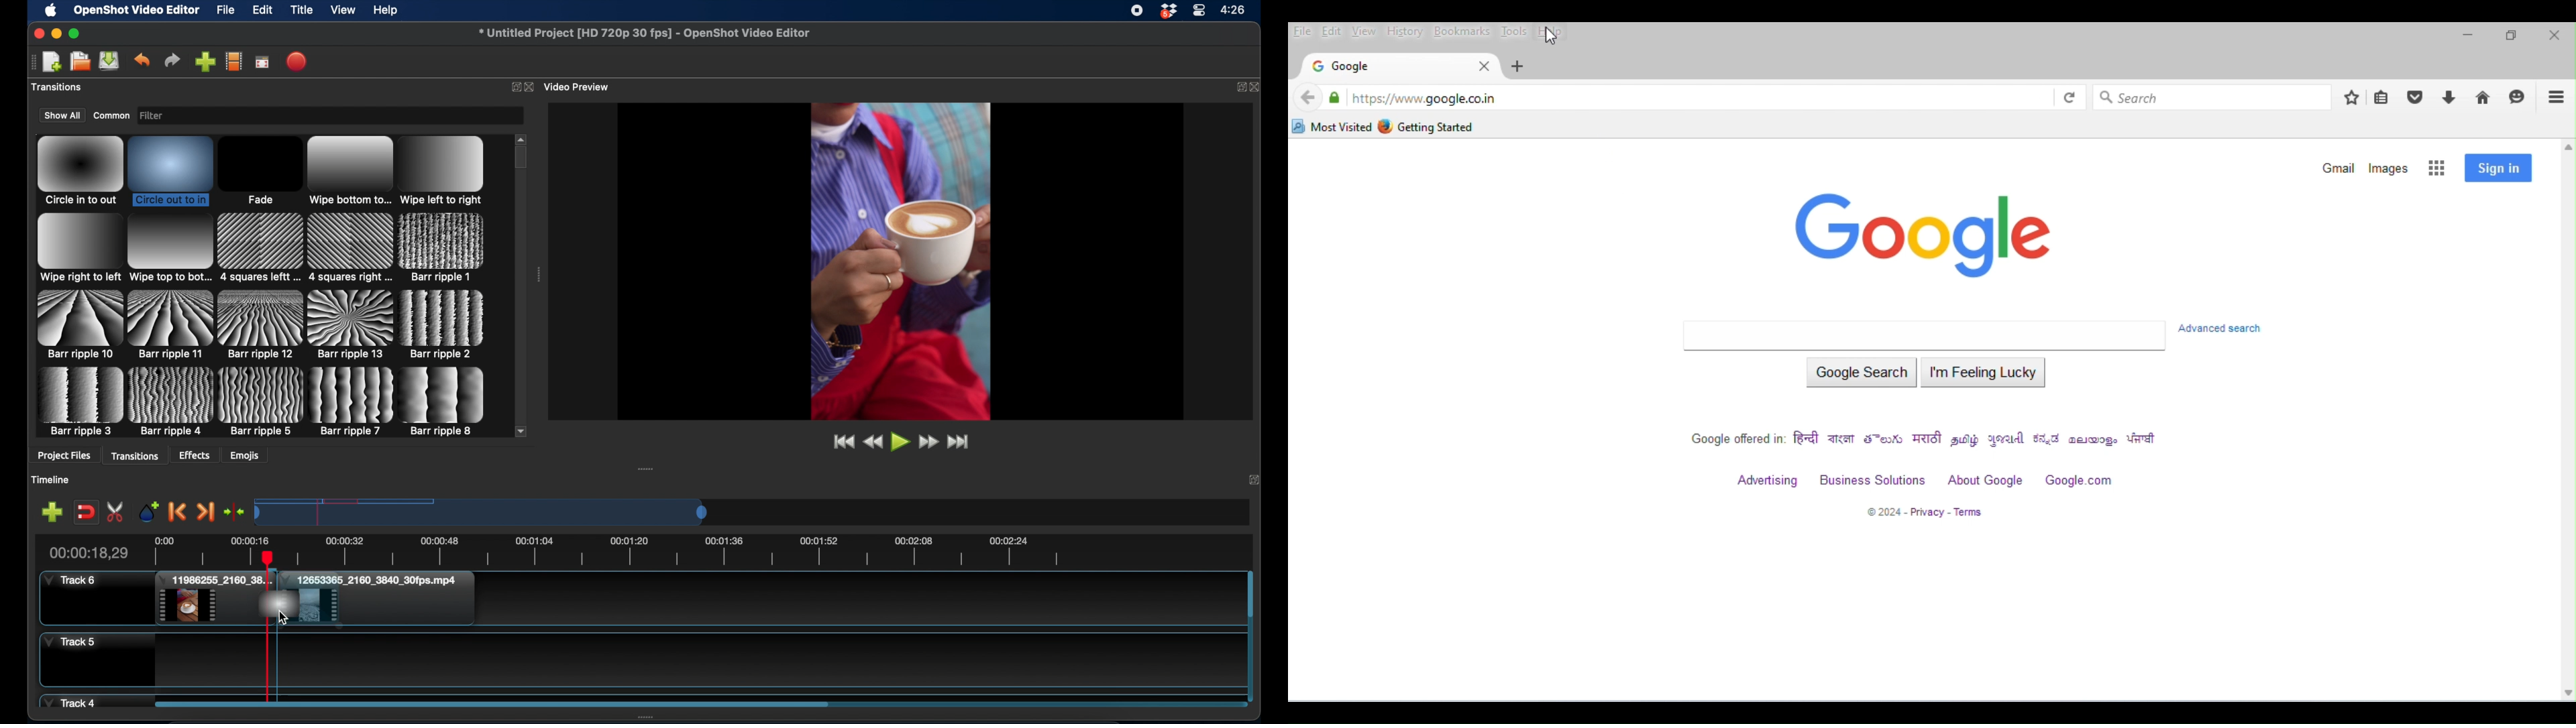 This screenshot has width=2576, height=728. What do you see at coordinates (2519, 97) in the screenshot?
I see `start a chat` at bounding box center [2519, 97].